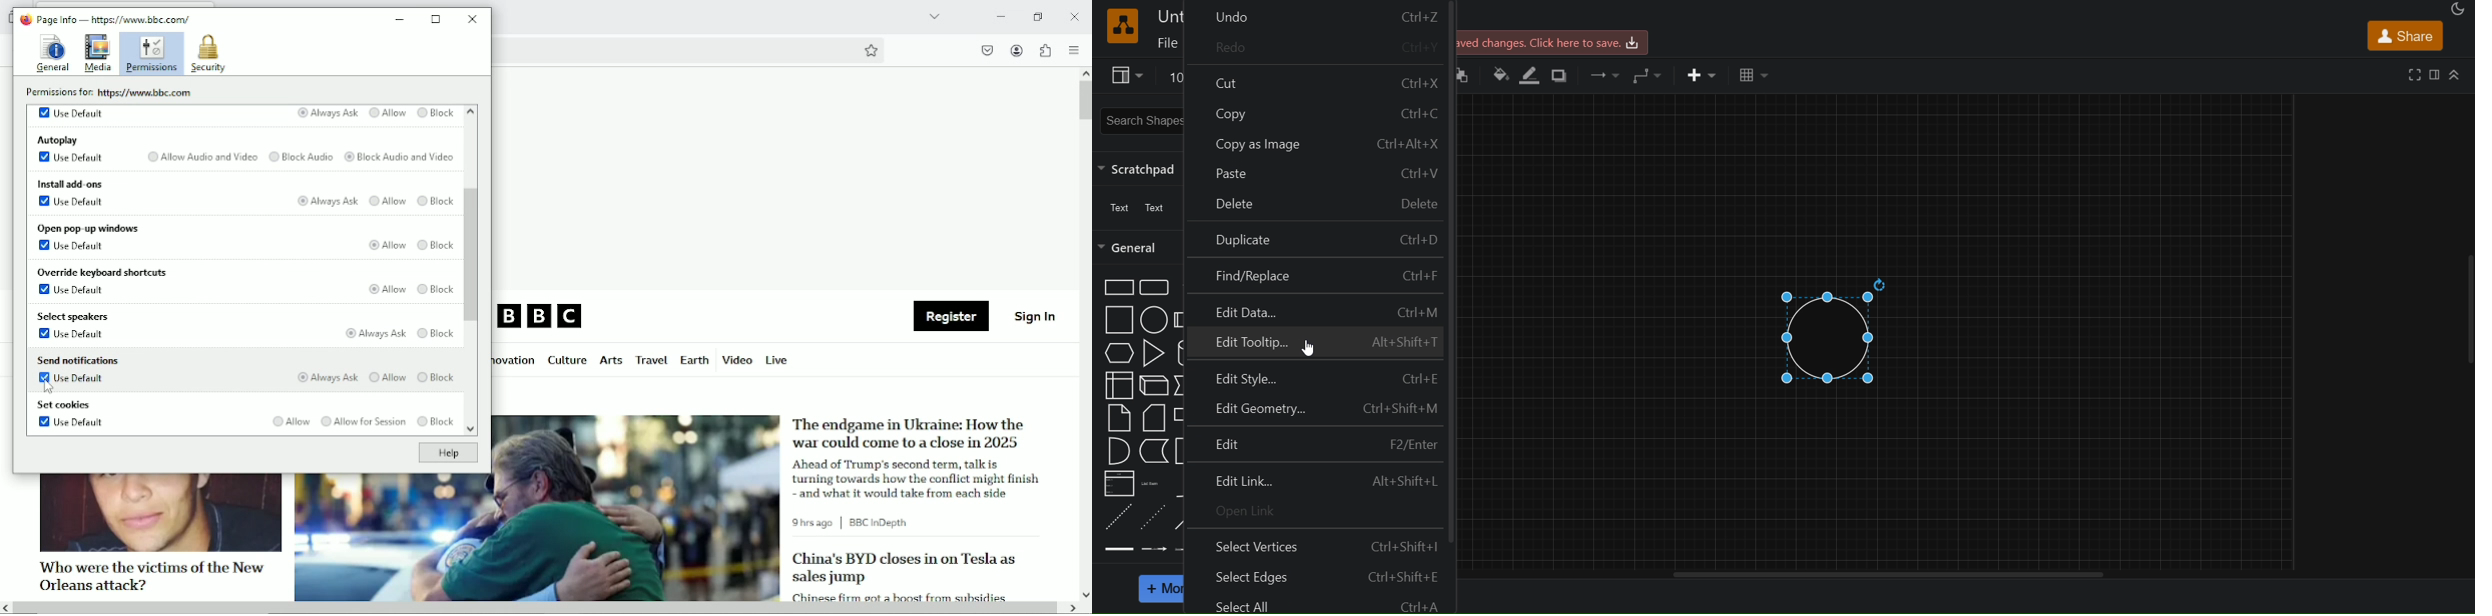  Describe the element at coordinates (435, 203) in the screenshot. I see `Block` at that location.